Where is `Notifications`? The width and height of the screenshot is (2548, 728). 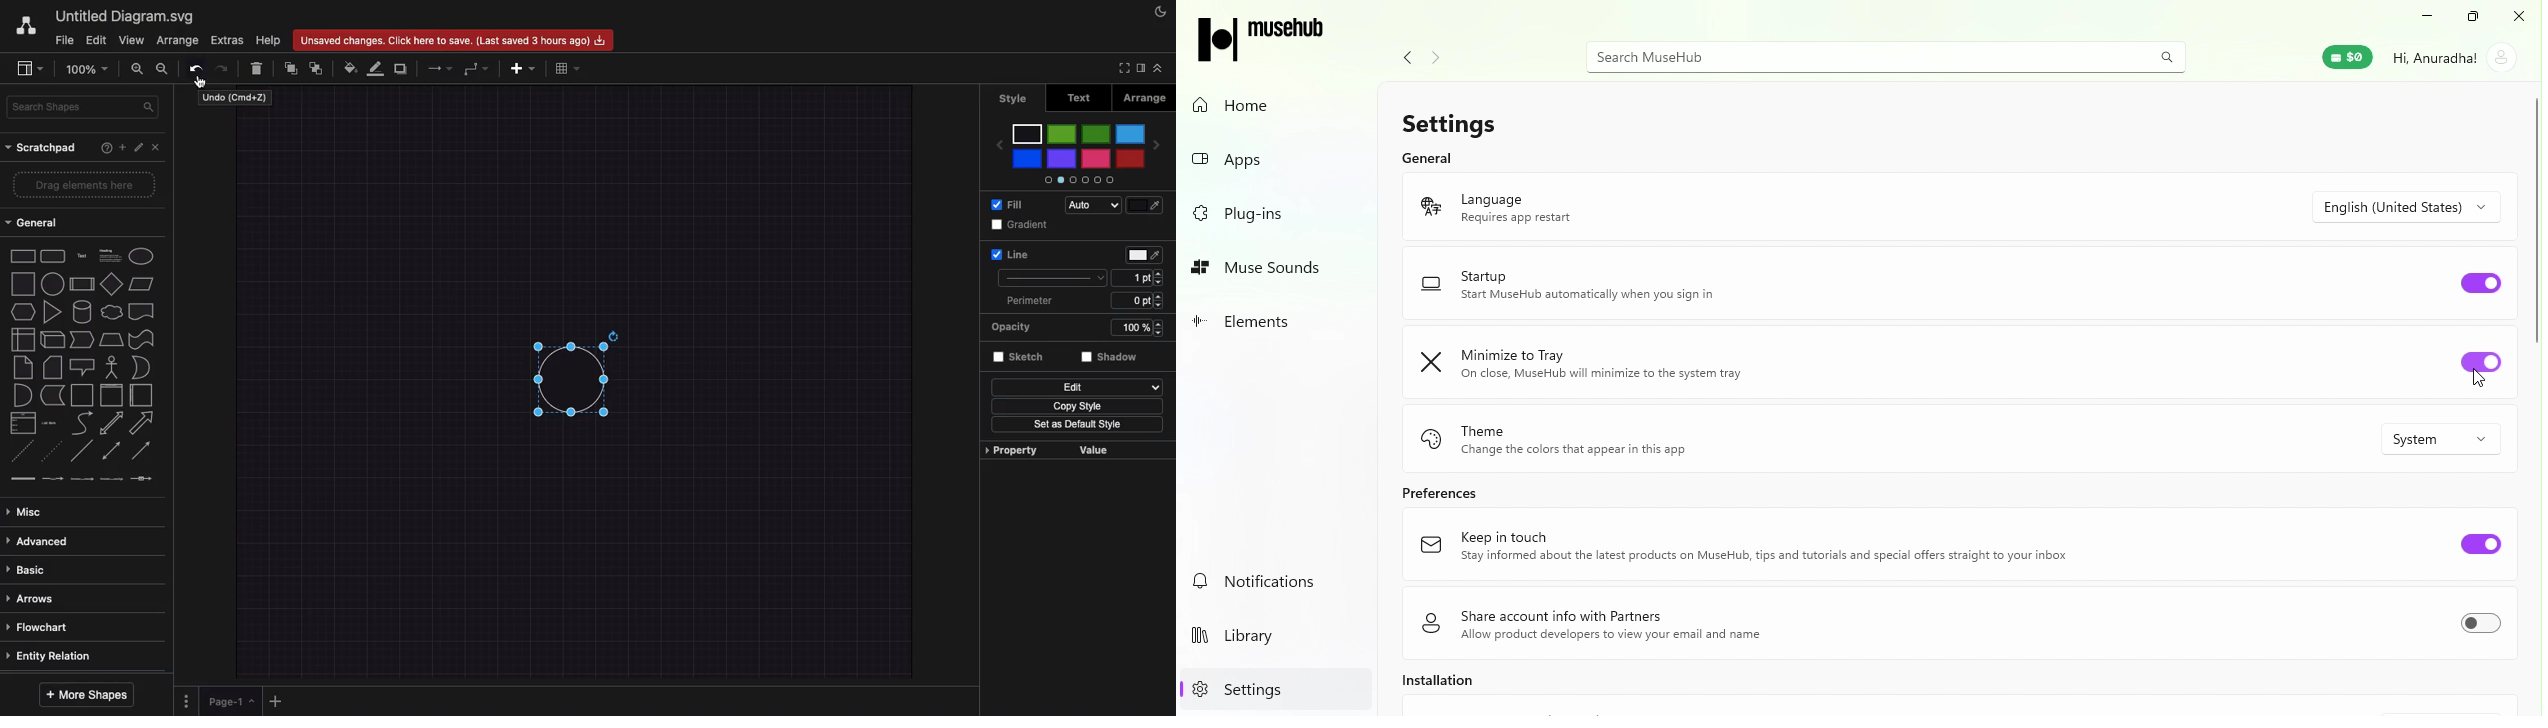
Notifications is located at coordinates (1260, 579).